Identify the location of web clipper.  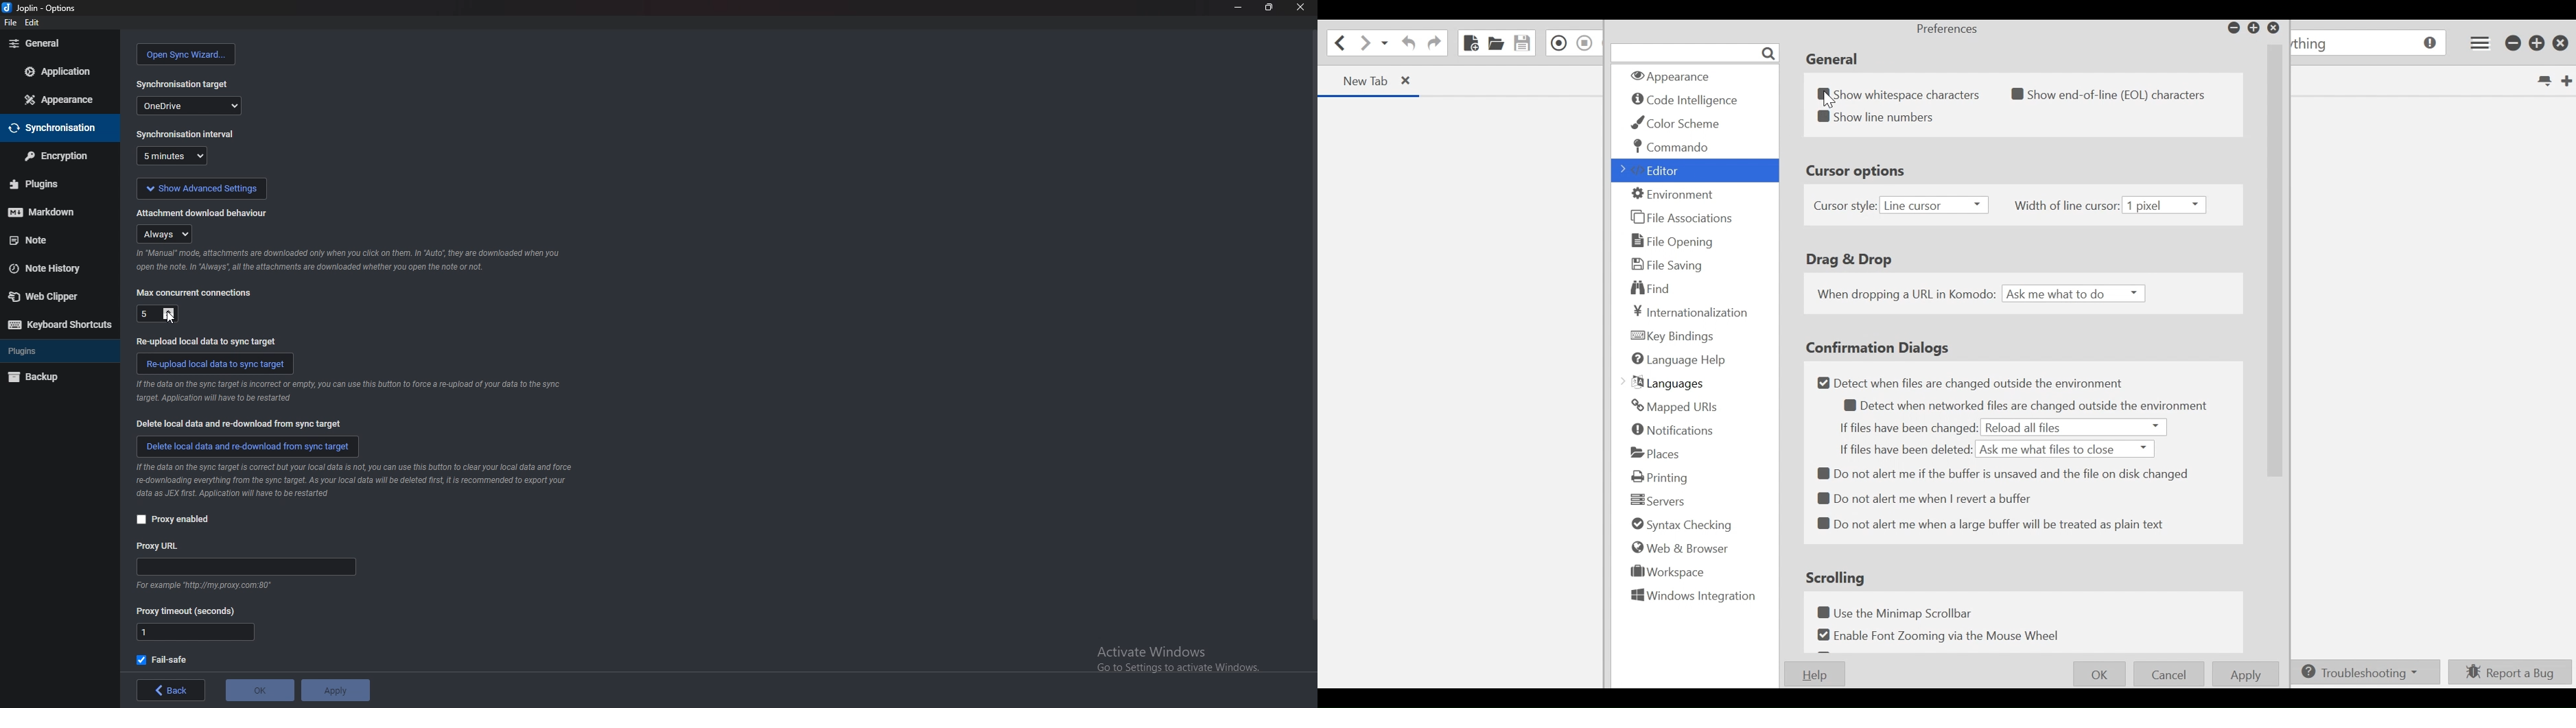
(54, 296).